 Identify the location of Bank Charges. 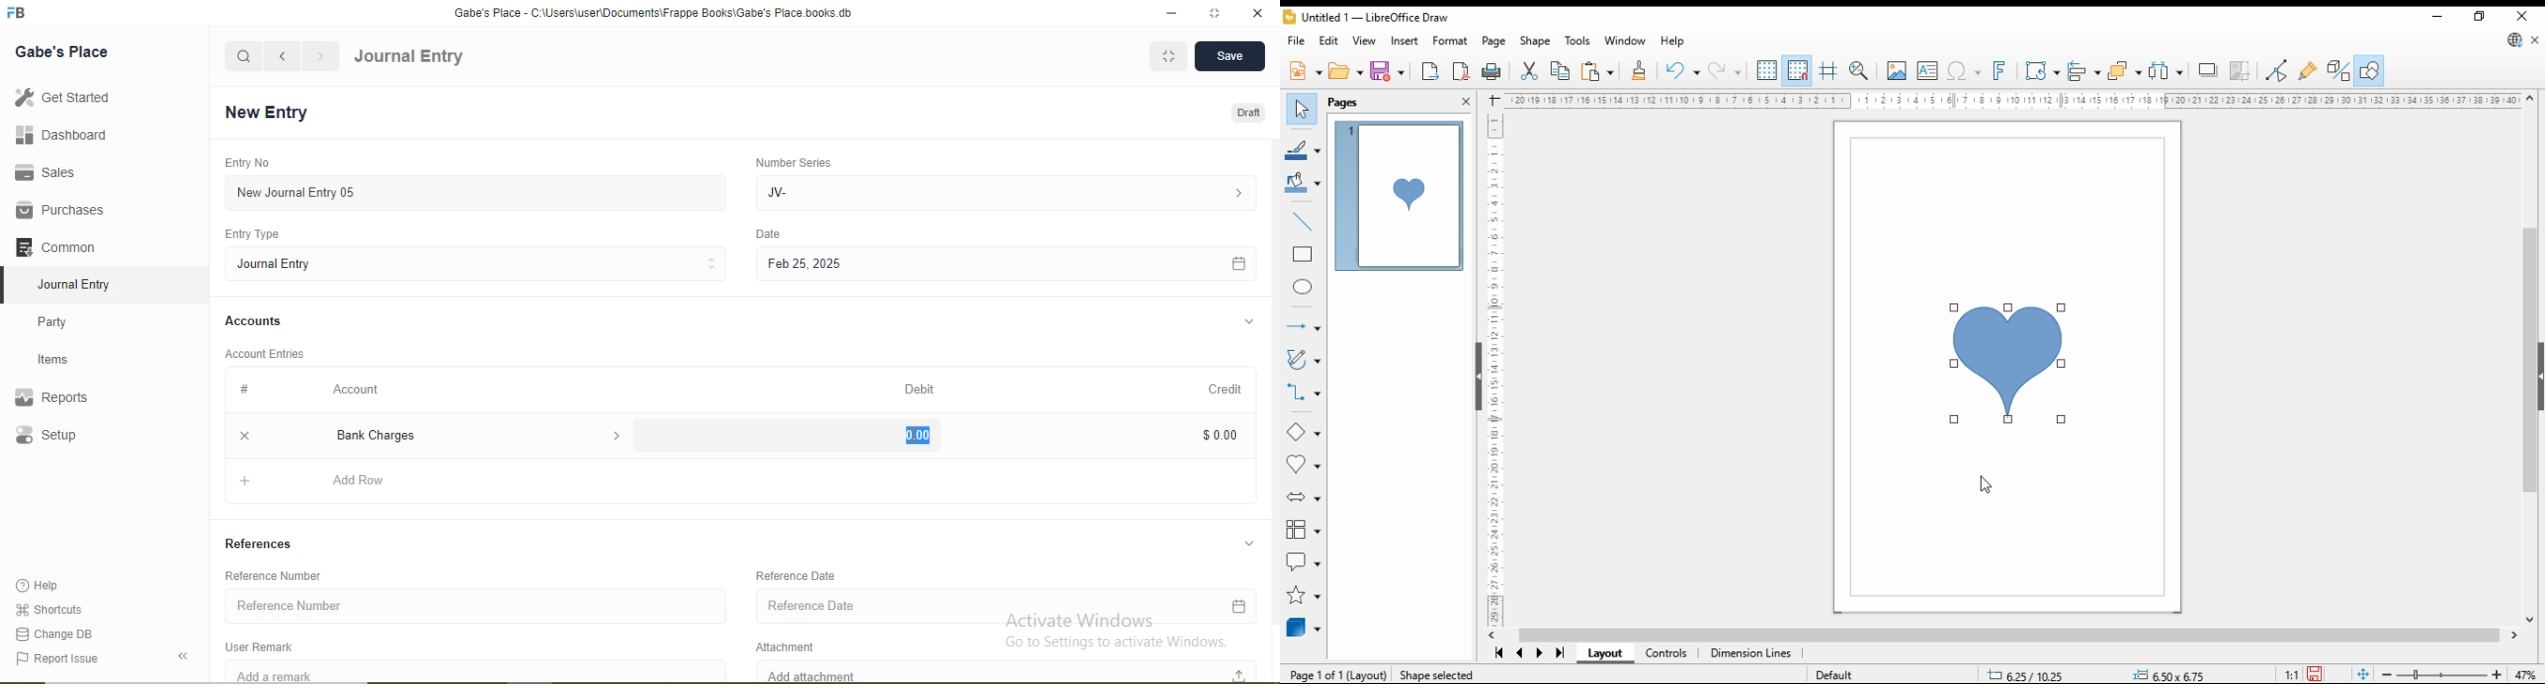
(476, 435).